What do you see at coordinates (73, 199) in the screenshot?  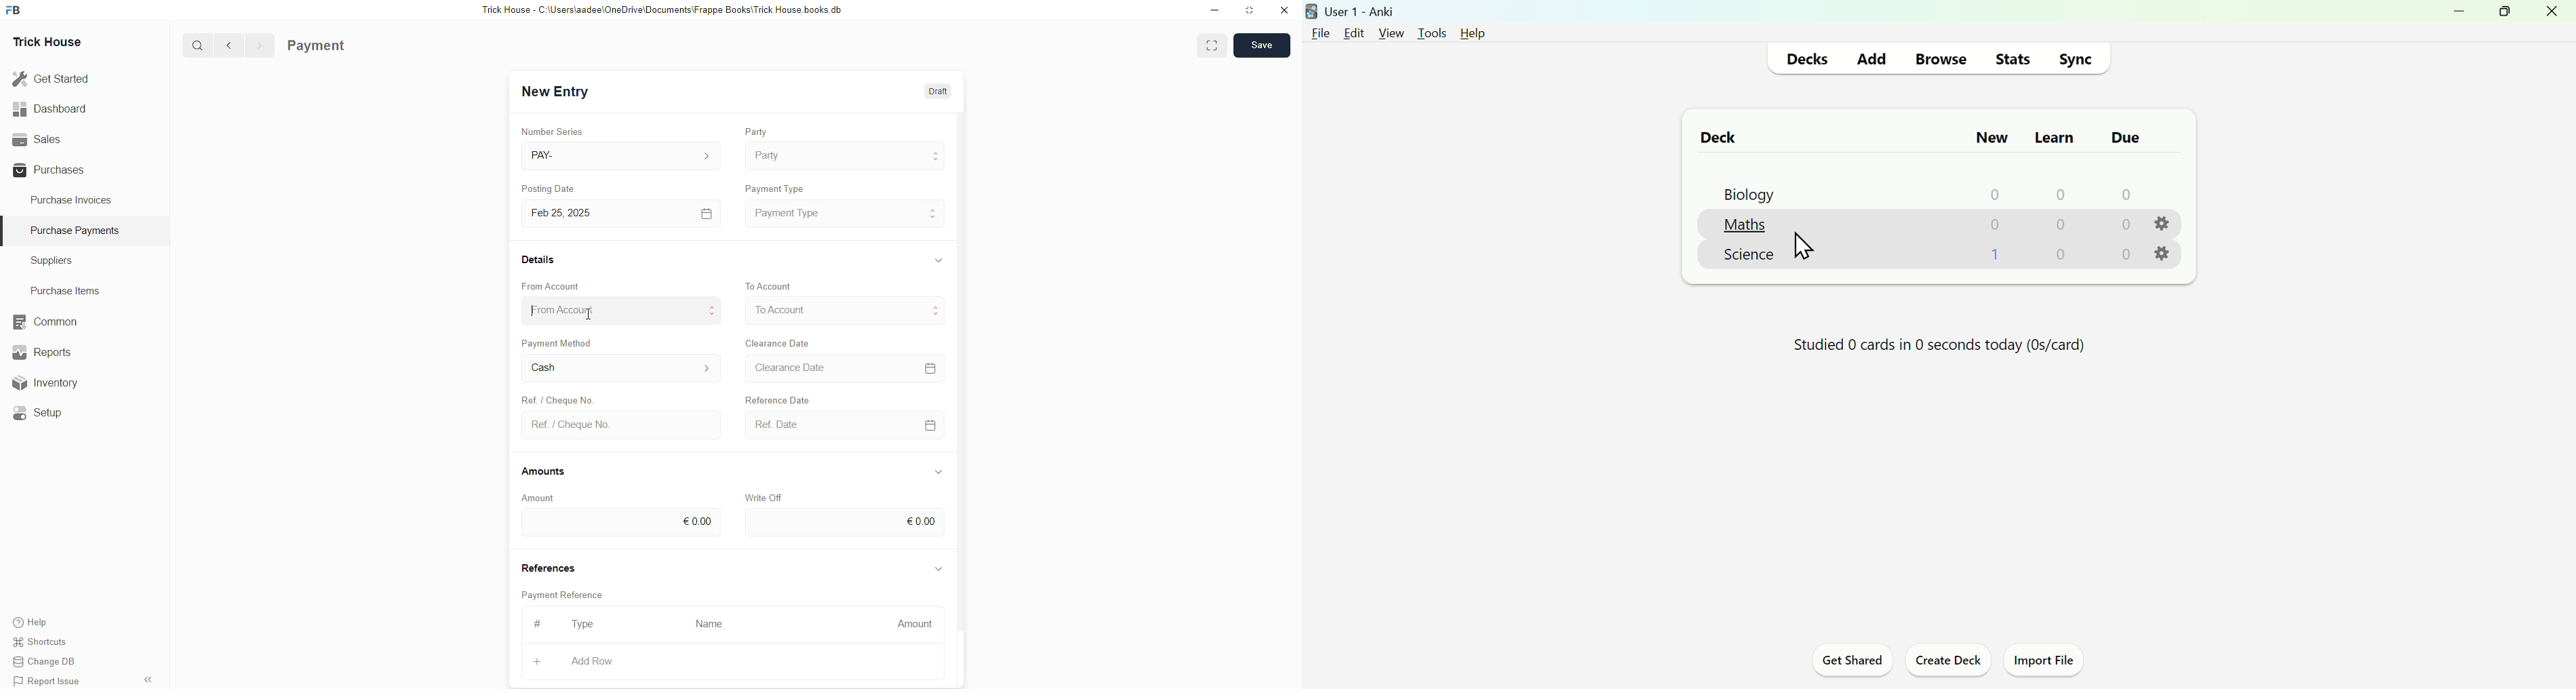 I see `Purchase Invoices` at bounding box center [73, 199].